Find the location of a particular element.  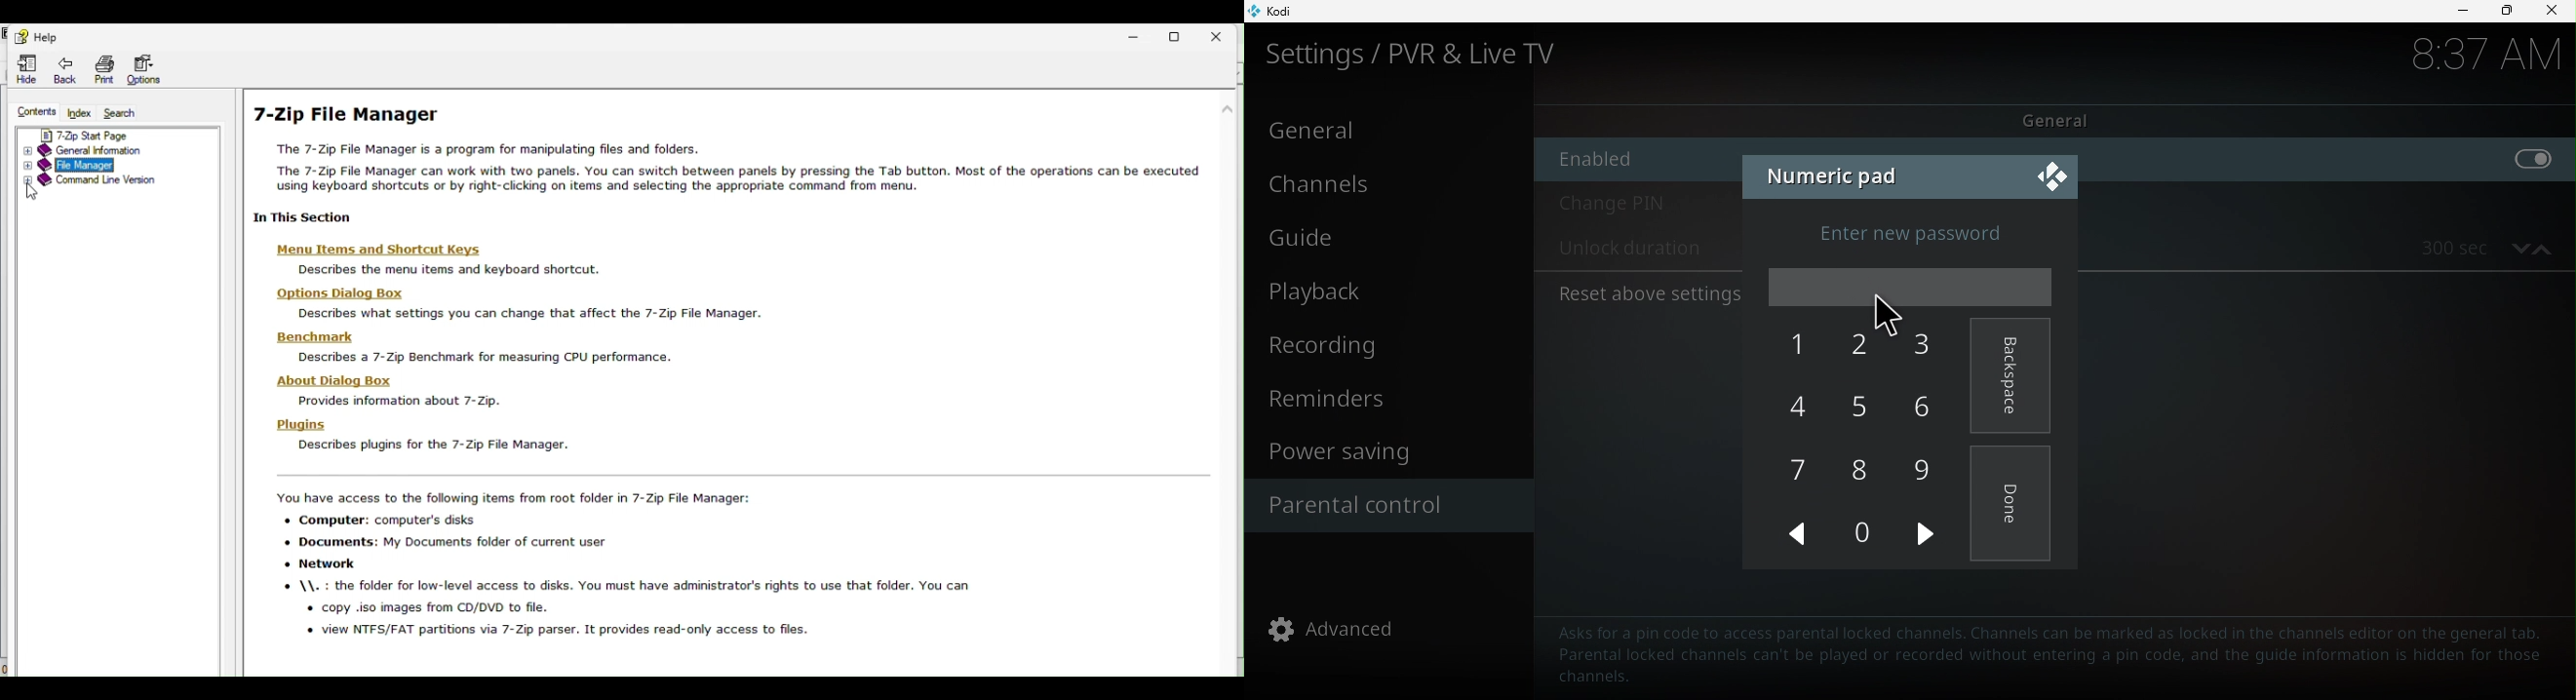

9 is located at coordinates (1926, 467).